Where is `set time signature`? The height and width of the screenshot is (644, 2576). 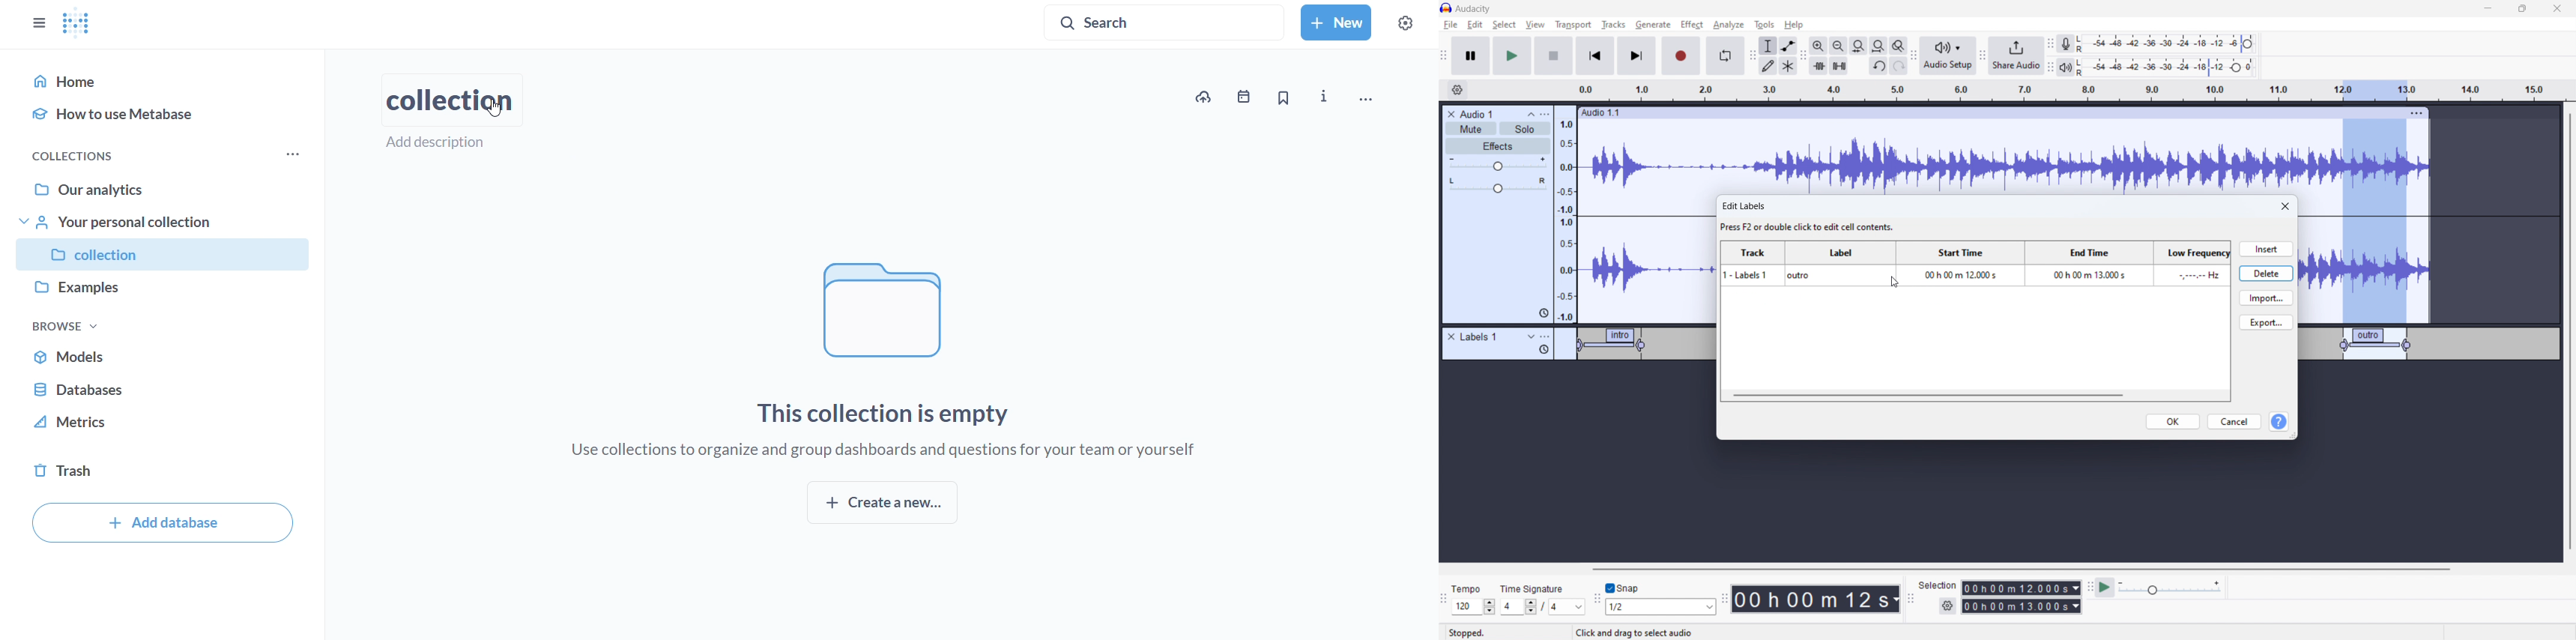 set time signature is located at coordinates (1543, 606).